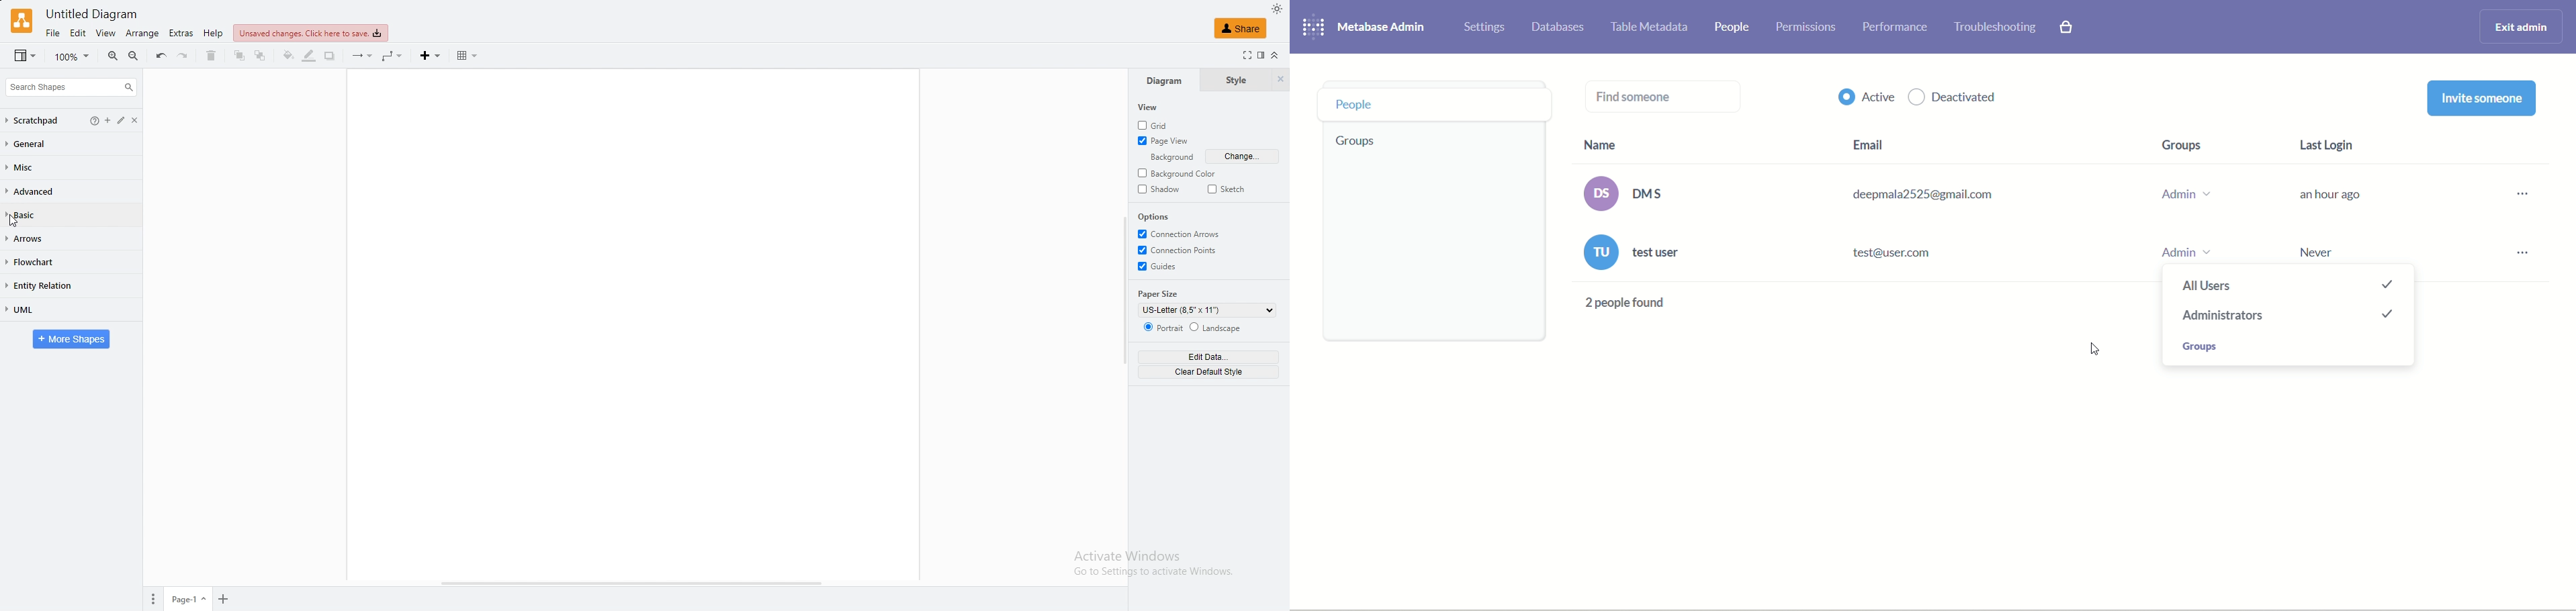 This screenshot has height=616, width=2576. I want to click on clear default style, so click(1207, 372).